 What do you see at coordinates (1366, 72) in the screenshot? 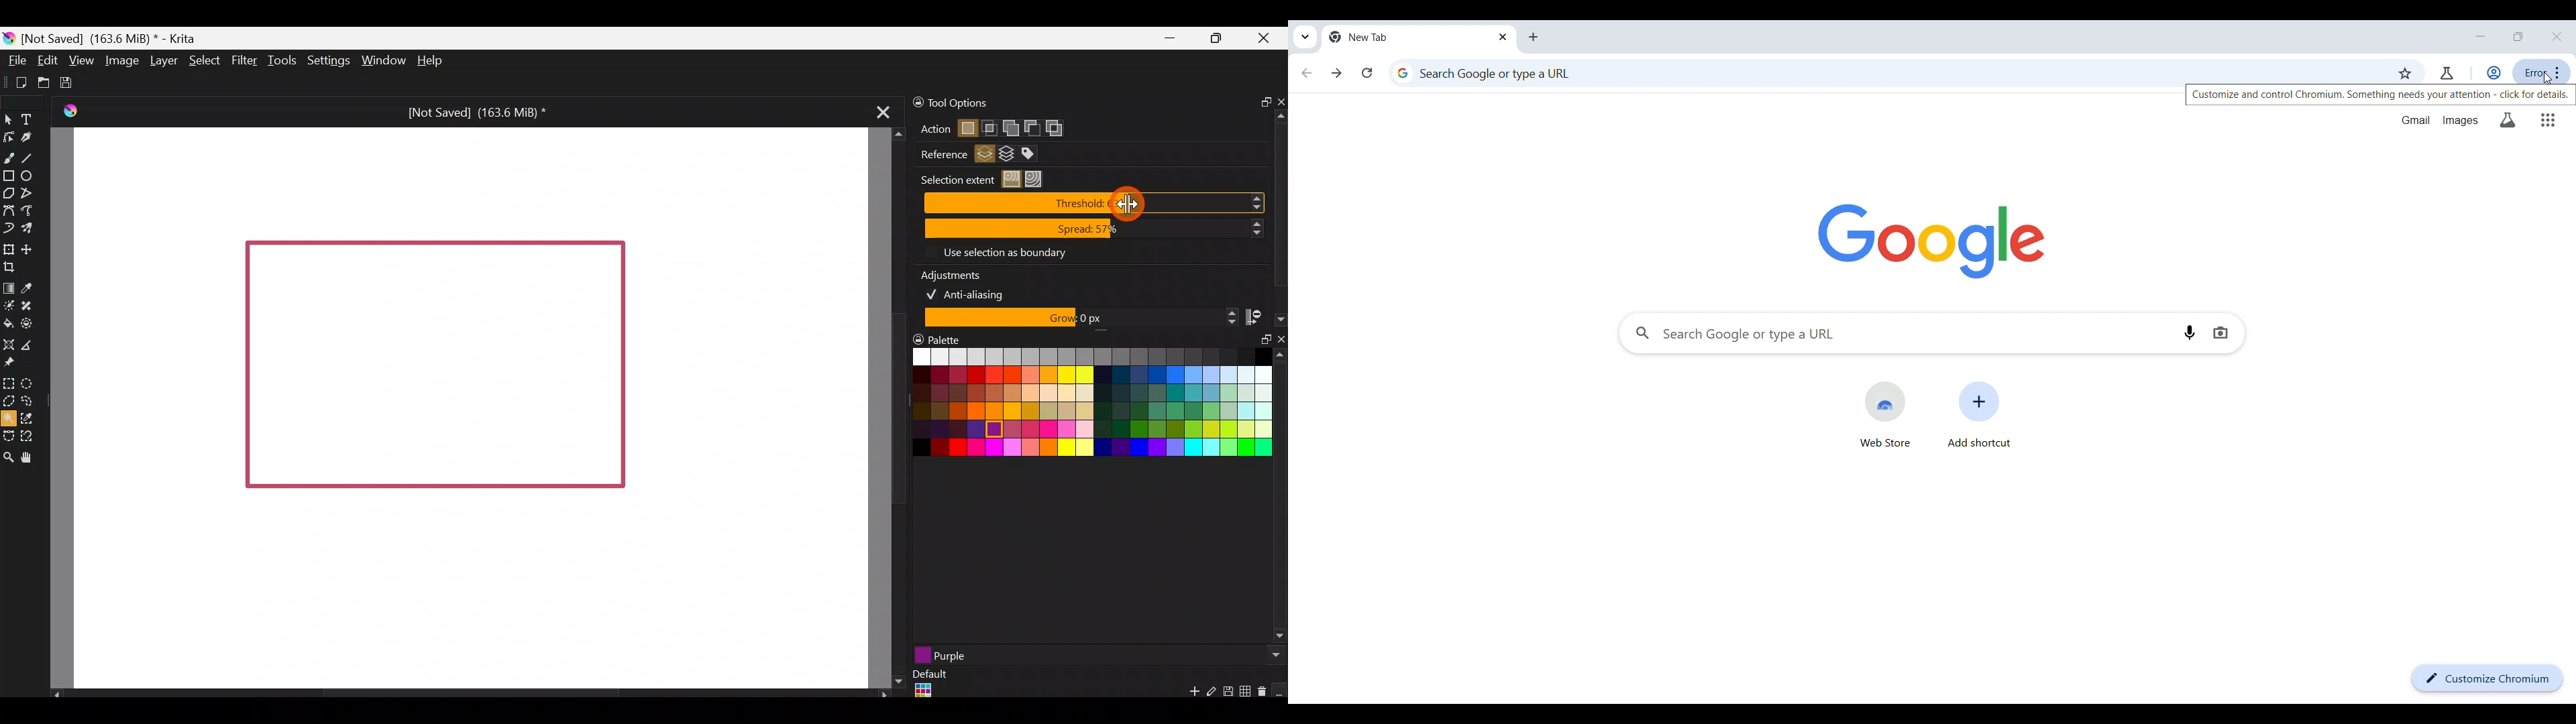
I see `Reload current page` at bounding box center [1366, 72].